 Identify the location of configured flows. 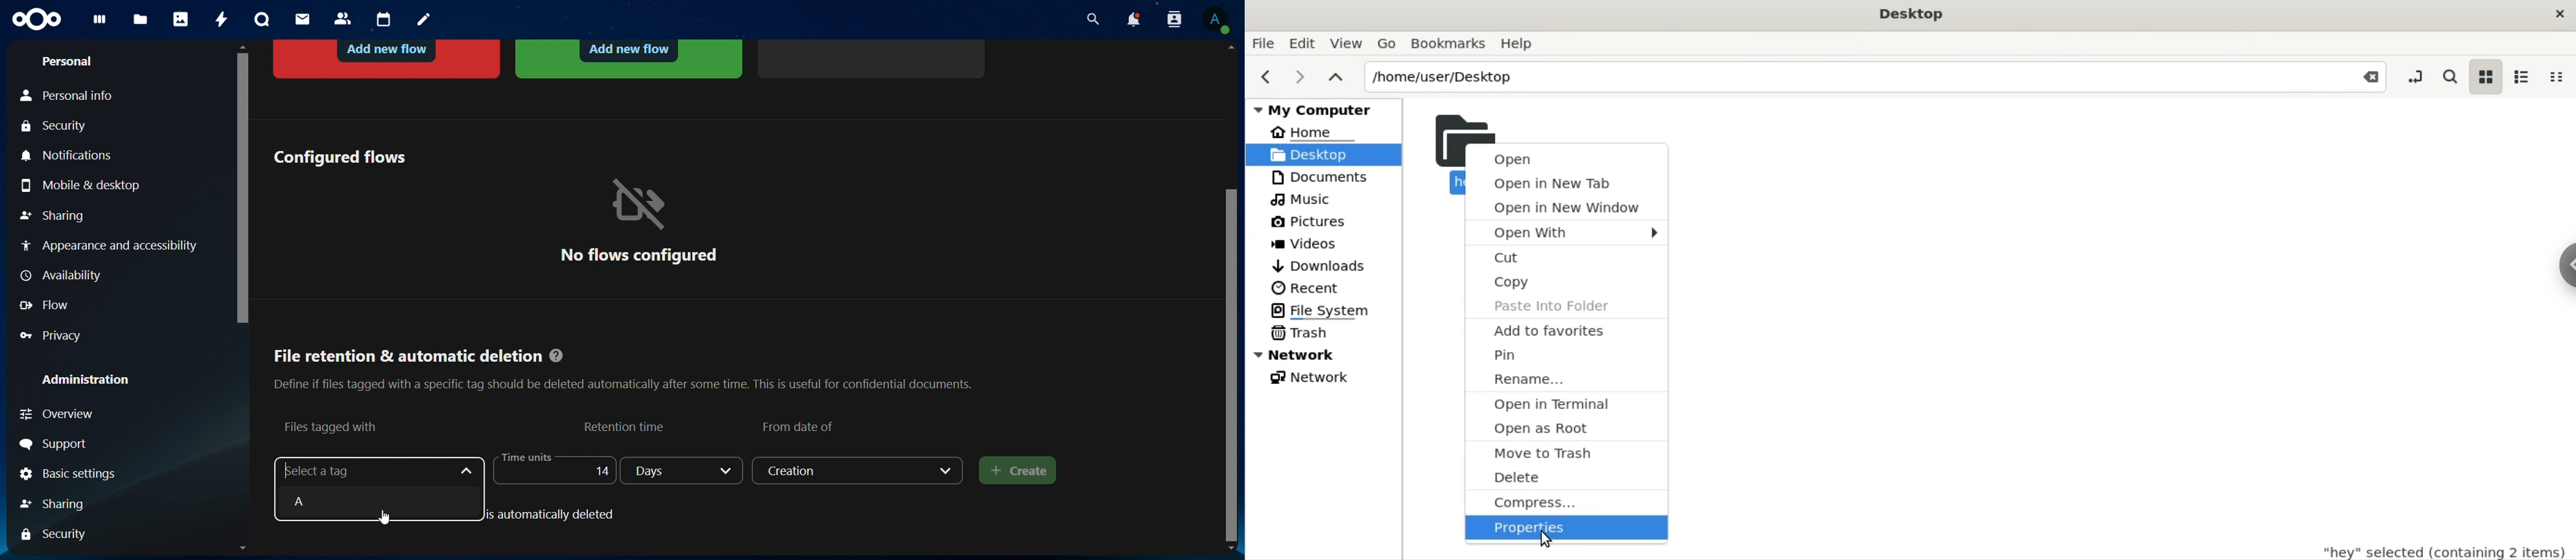
(339, 156).